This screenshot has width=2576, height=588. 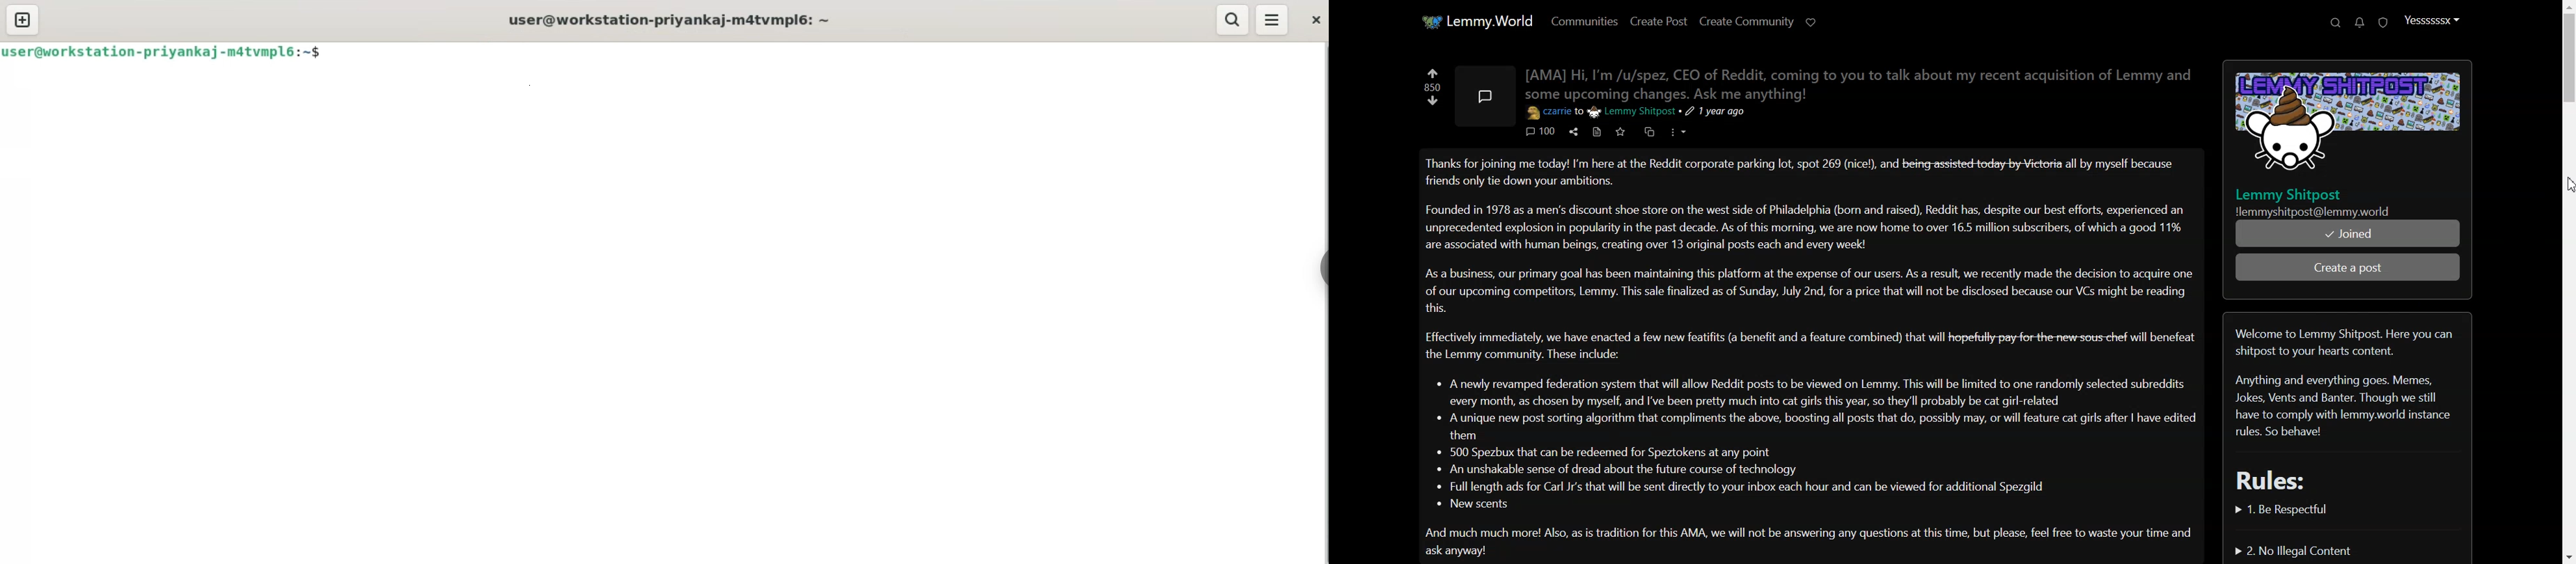 What do you see at coordinates (1478, 21) in the screenshot?
I see `Home Page` at bounding box center [1478, 21].